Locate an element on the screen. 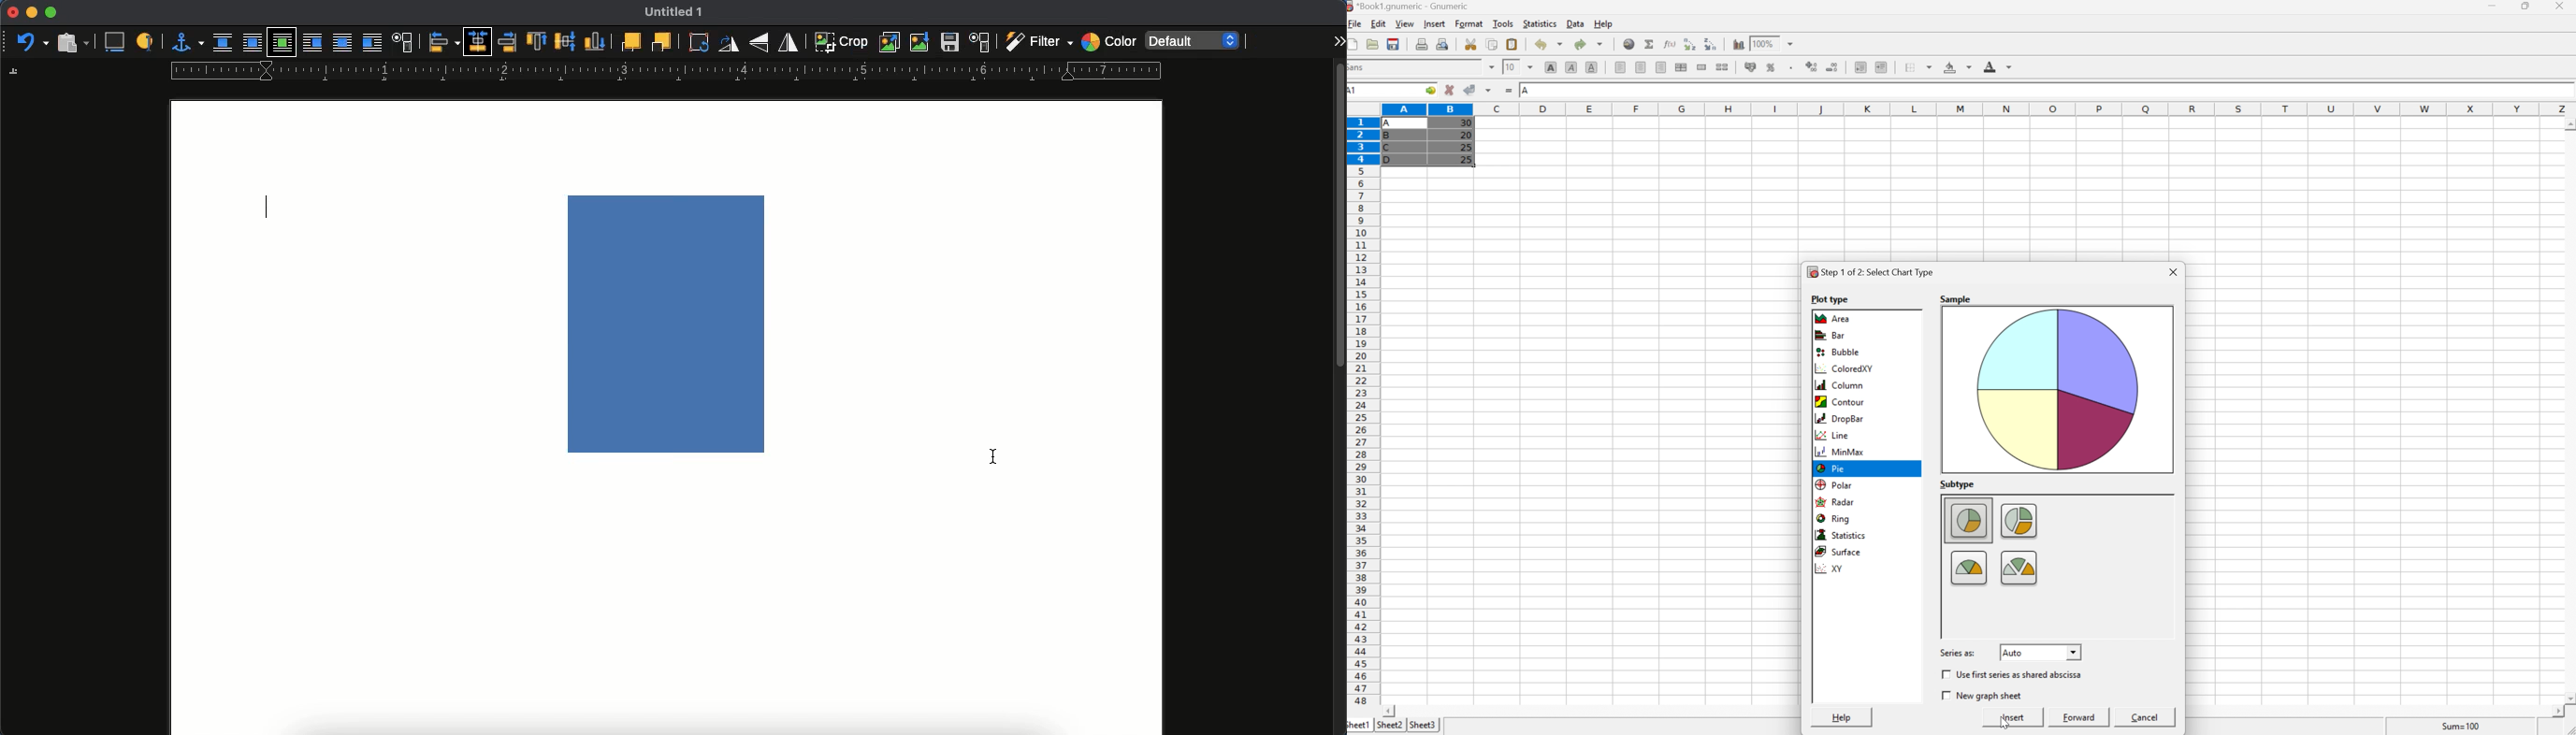 Image resolution: width=2576 pixels, height=756 pixels. Close is located at coordinates (2176, 271).